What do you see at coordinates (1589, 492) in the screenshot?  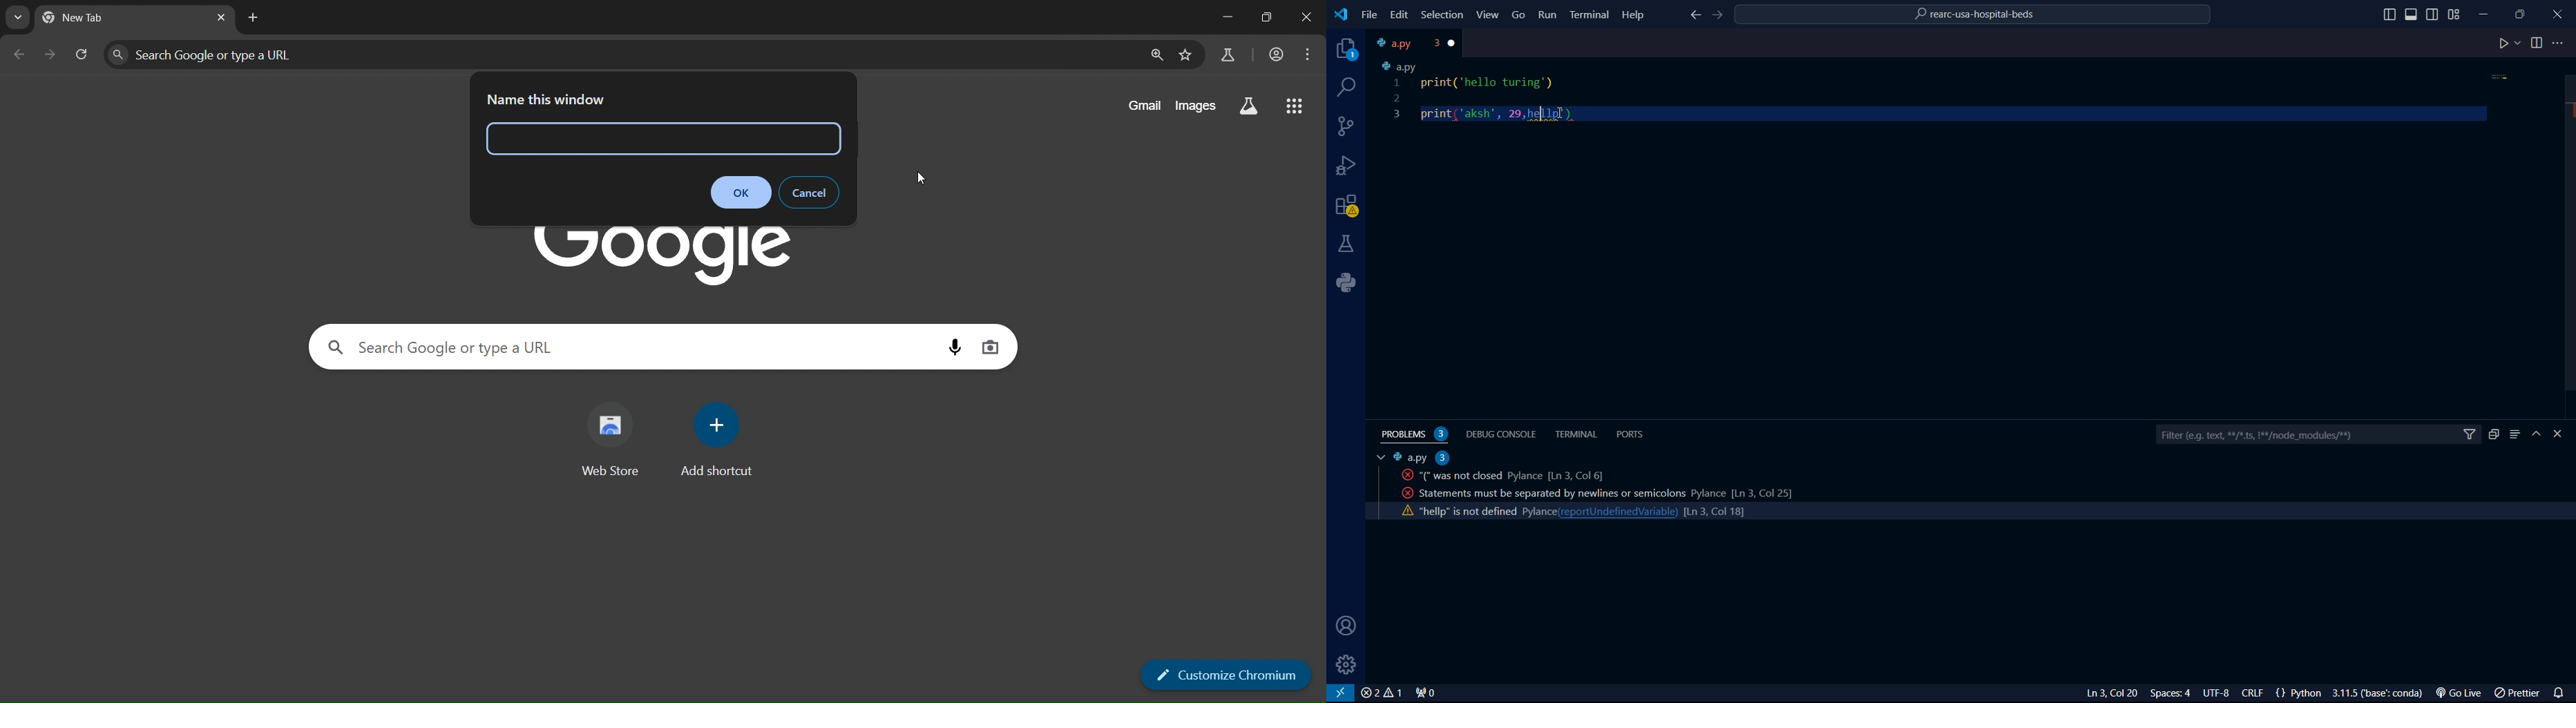 I see `activity code` at bounding box center [1589, 492].